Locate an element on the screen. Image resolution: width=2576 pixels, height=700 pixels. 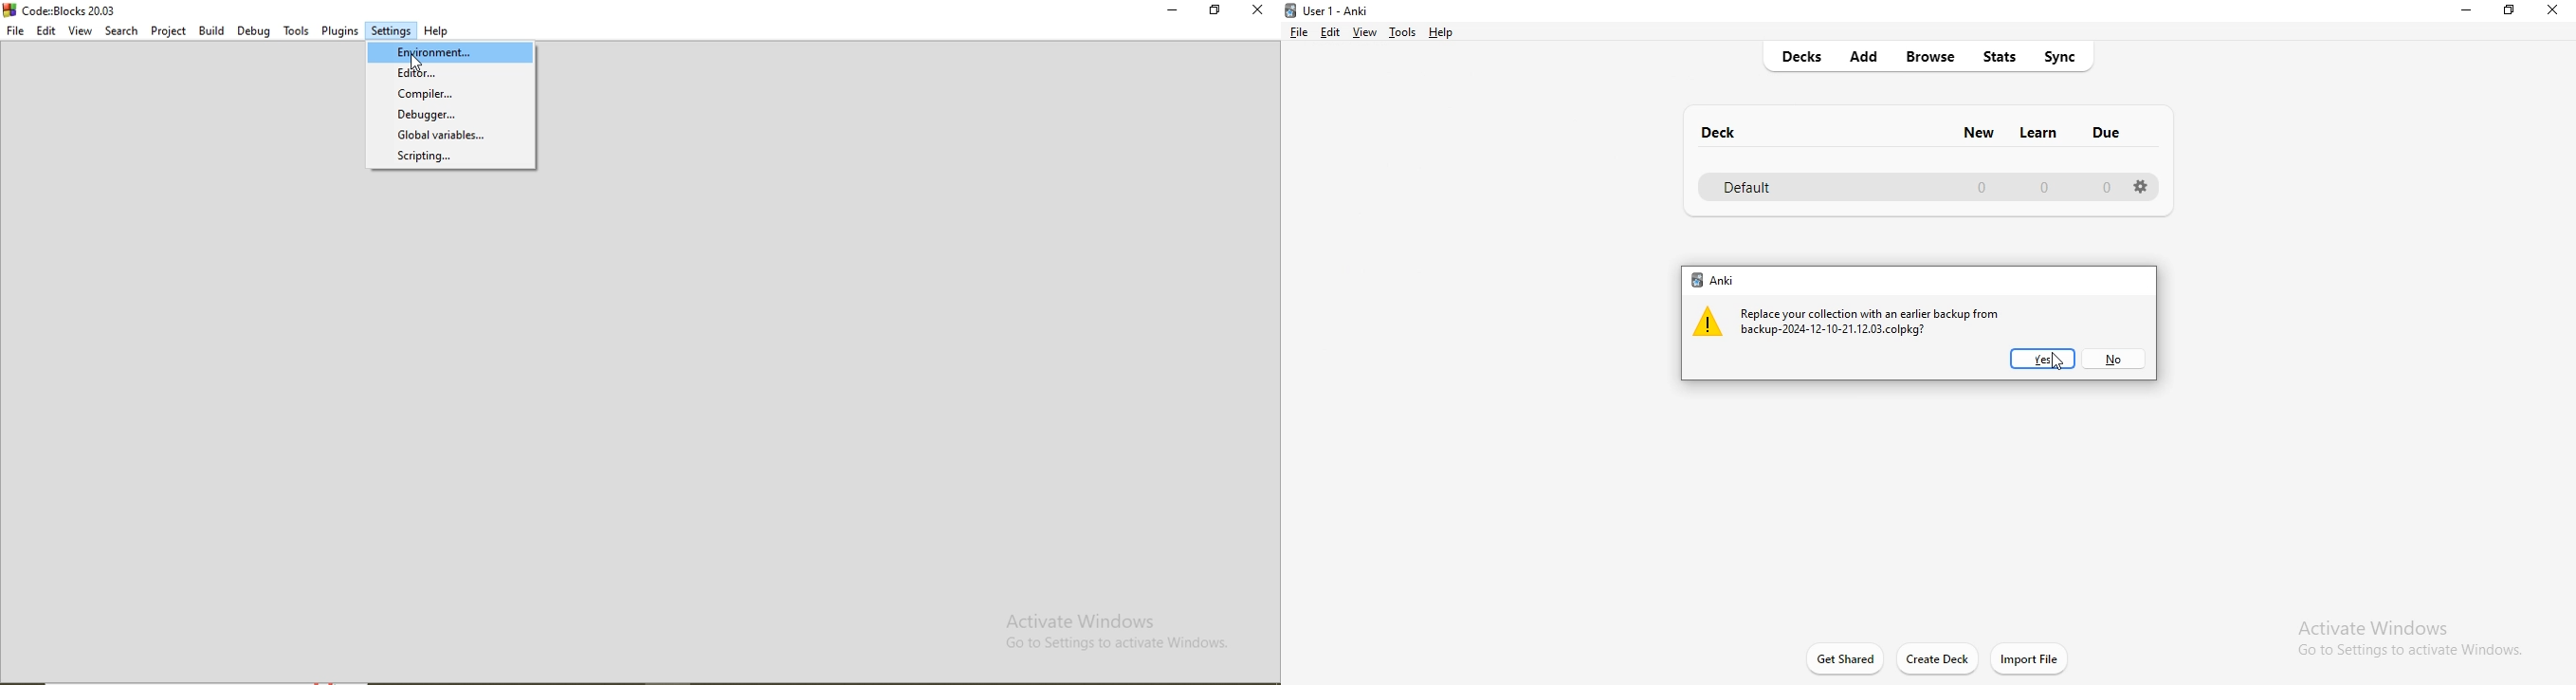
edit is located at coordinates (1331, 32).